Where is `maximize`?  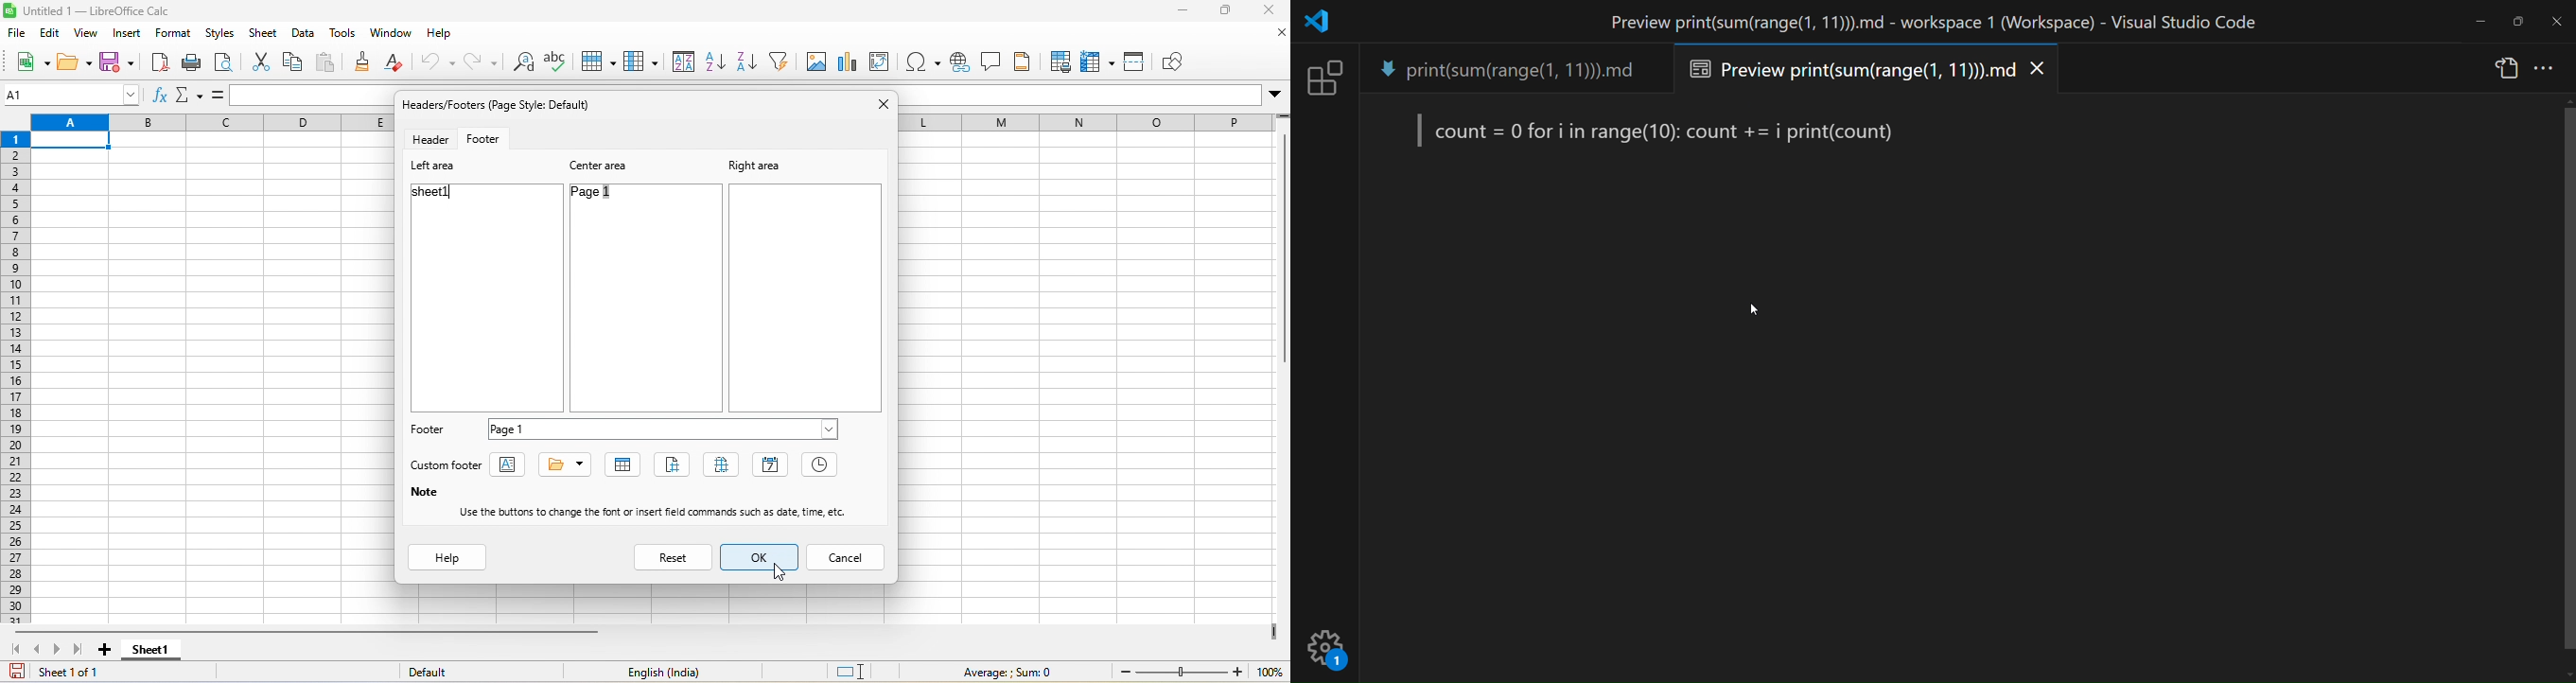 maximize is located at coordinates (2514, 21).